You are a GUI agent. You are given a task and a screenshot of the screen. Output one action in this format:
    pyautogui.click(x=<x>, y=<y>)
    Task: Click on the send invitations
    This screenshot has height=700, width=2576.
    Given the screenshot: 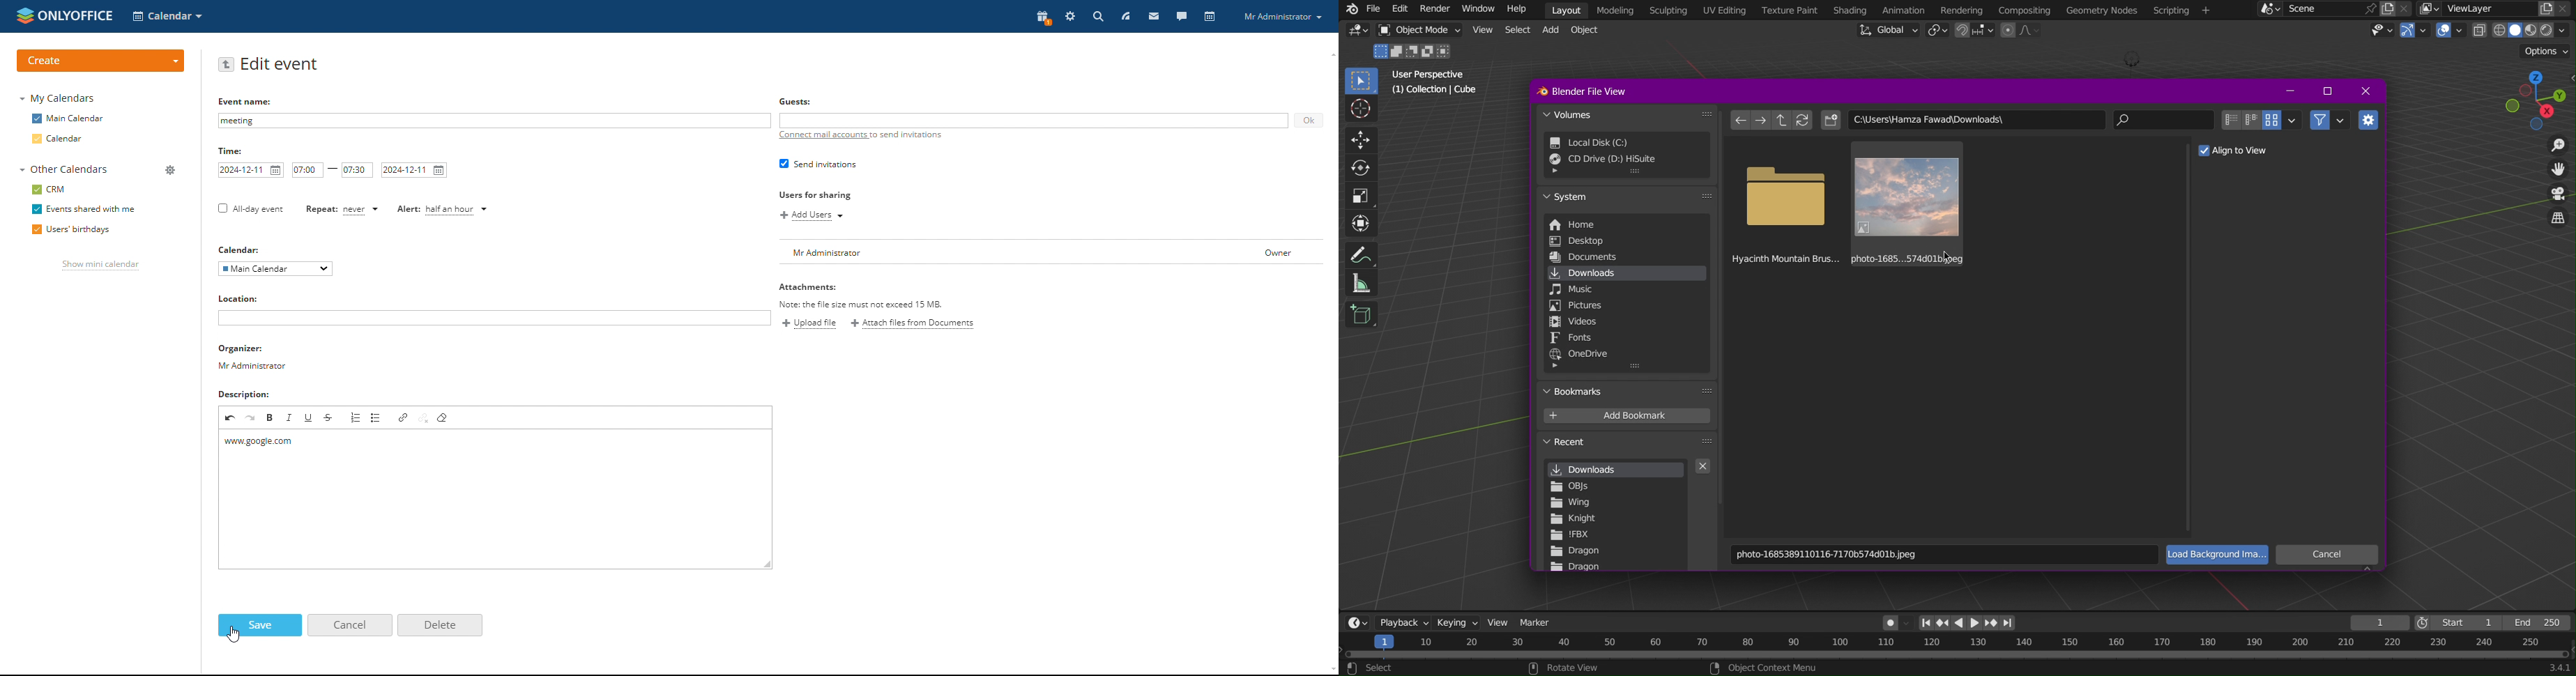 What is the action you would take?
    pyautogui.click(x=818, y=164)
    